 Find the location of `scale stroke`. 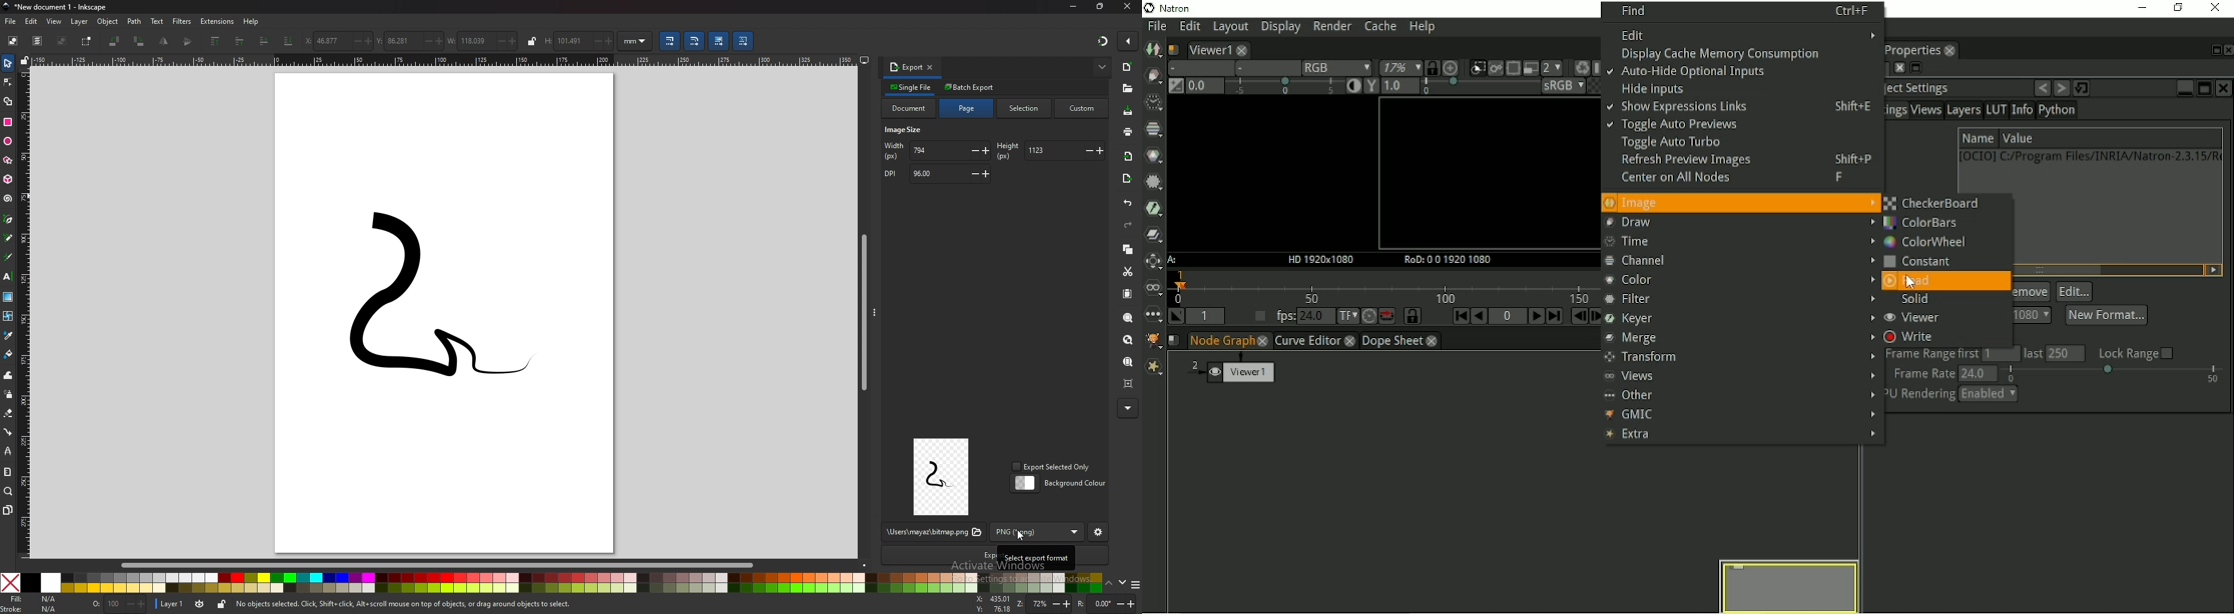

scale stroke is located at coordinates (669, 40).